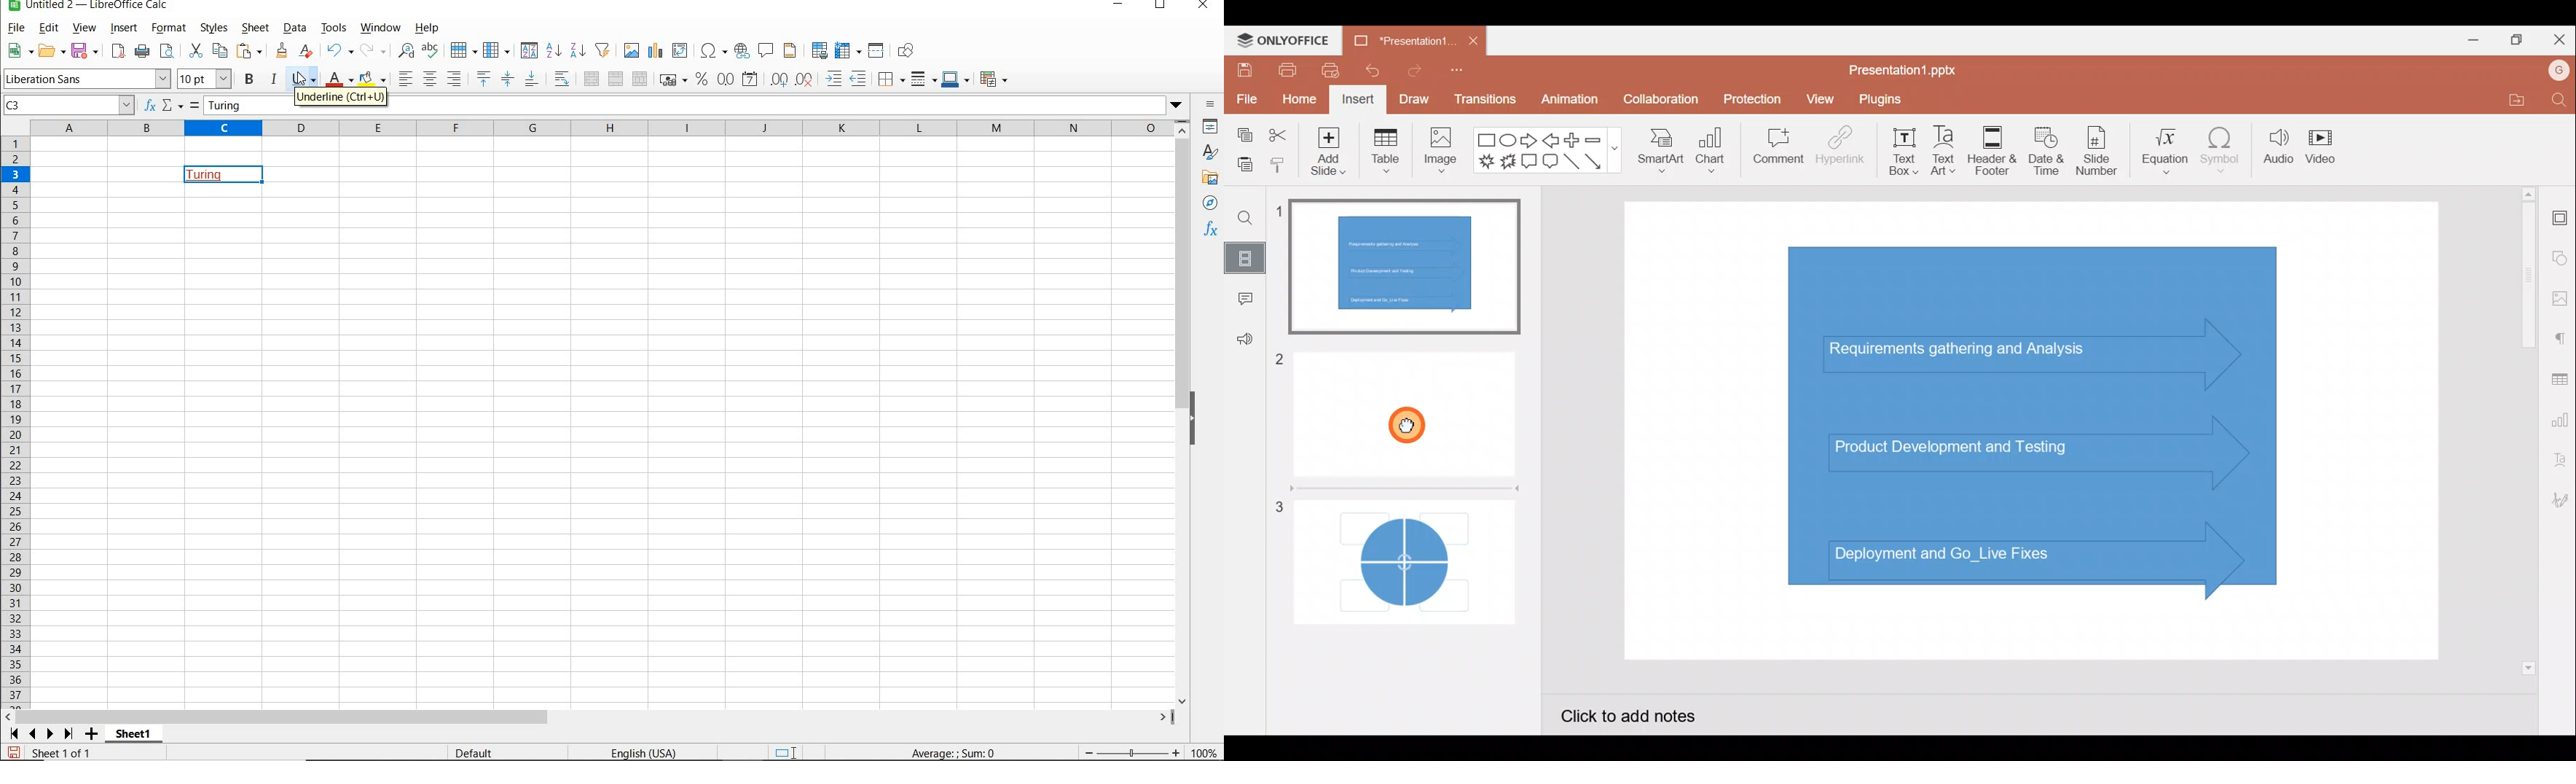 This screenshot has height=784, width=2576. I want to click on Comment, so click(1241, 299).